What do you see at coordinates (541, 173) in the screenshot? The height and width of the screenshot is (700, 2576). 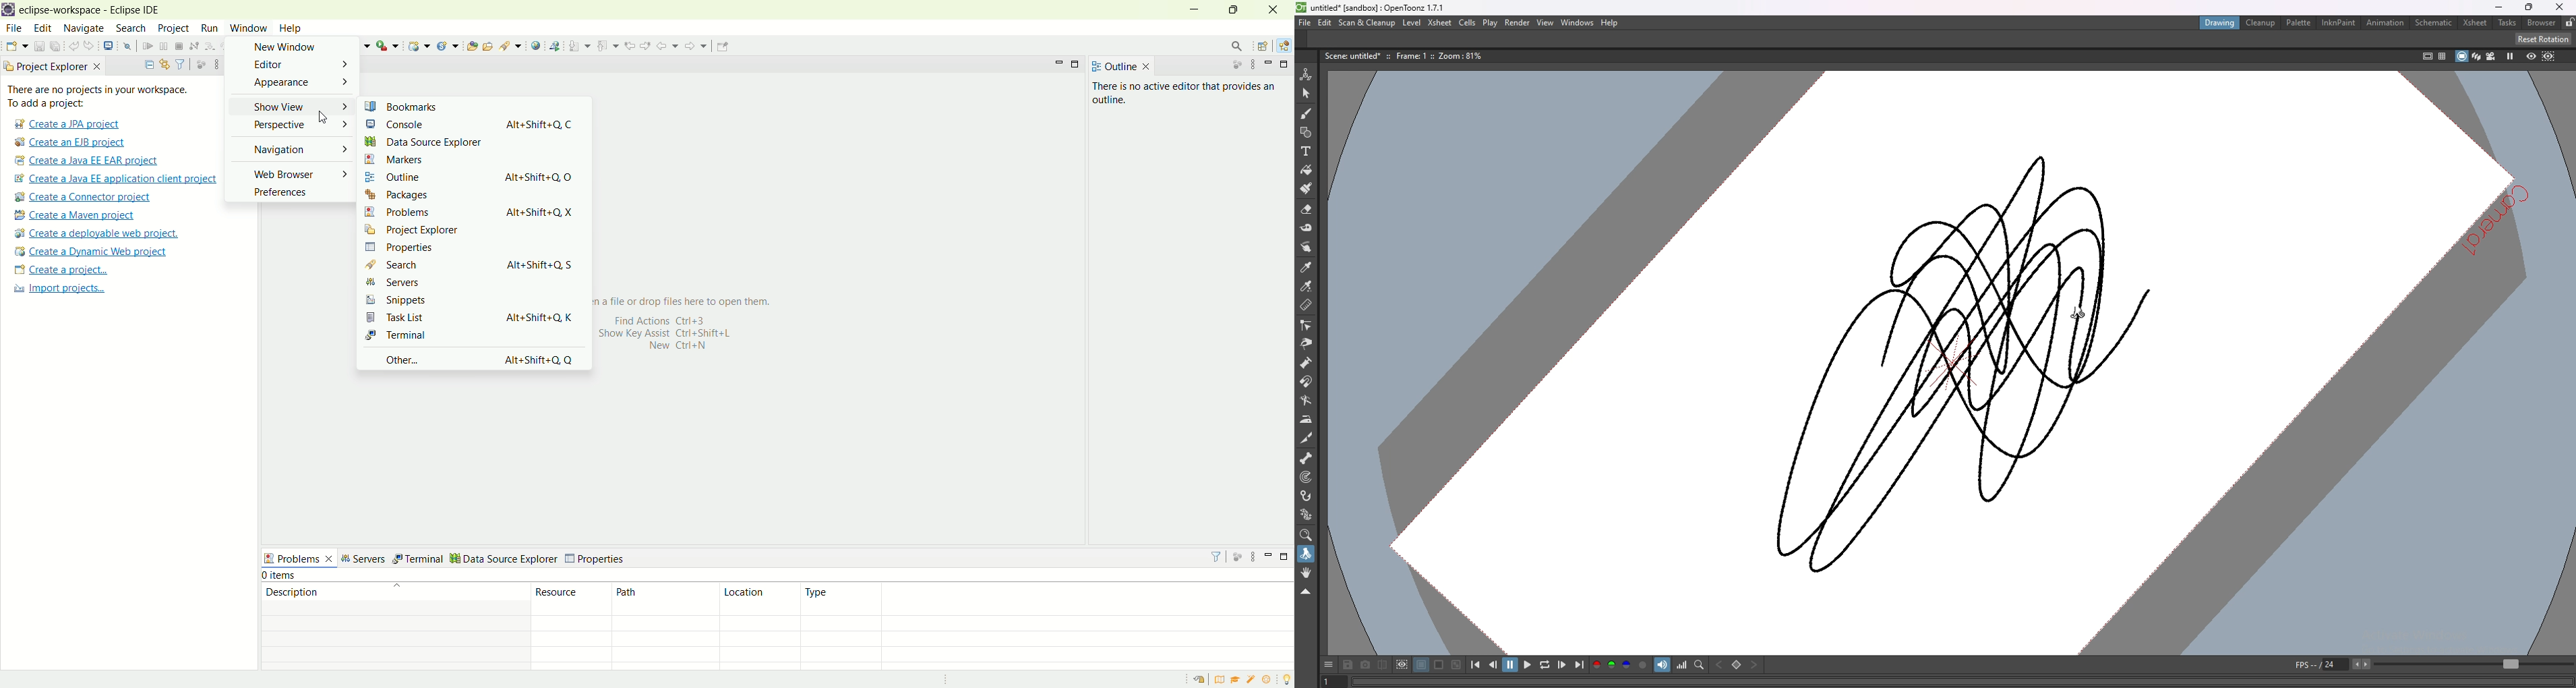 I see `Alt+Shift+Q O` at bounding box center [541, 173].